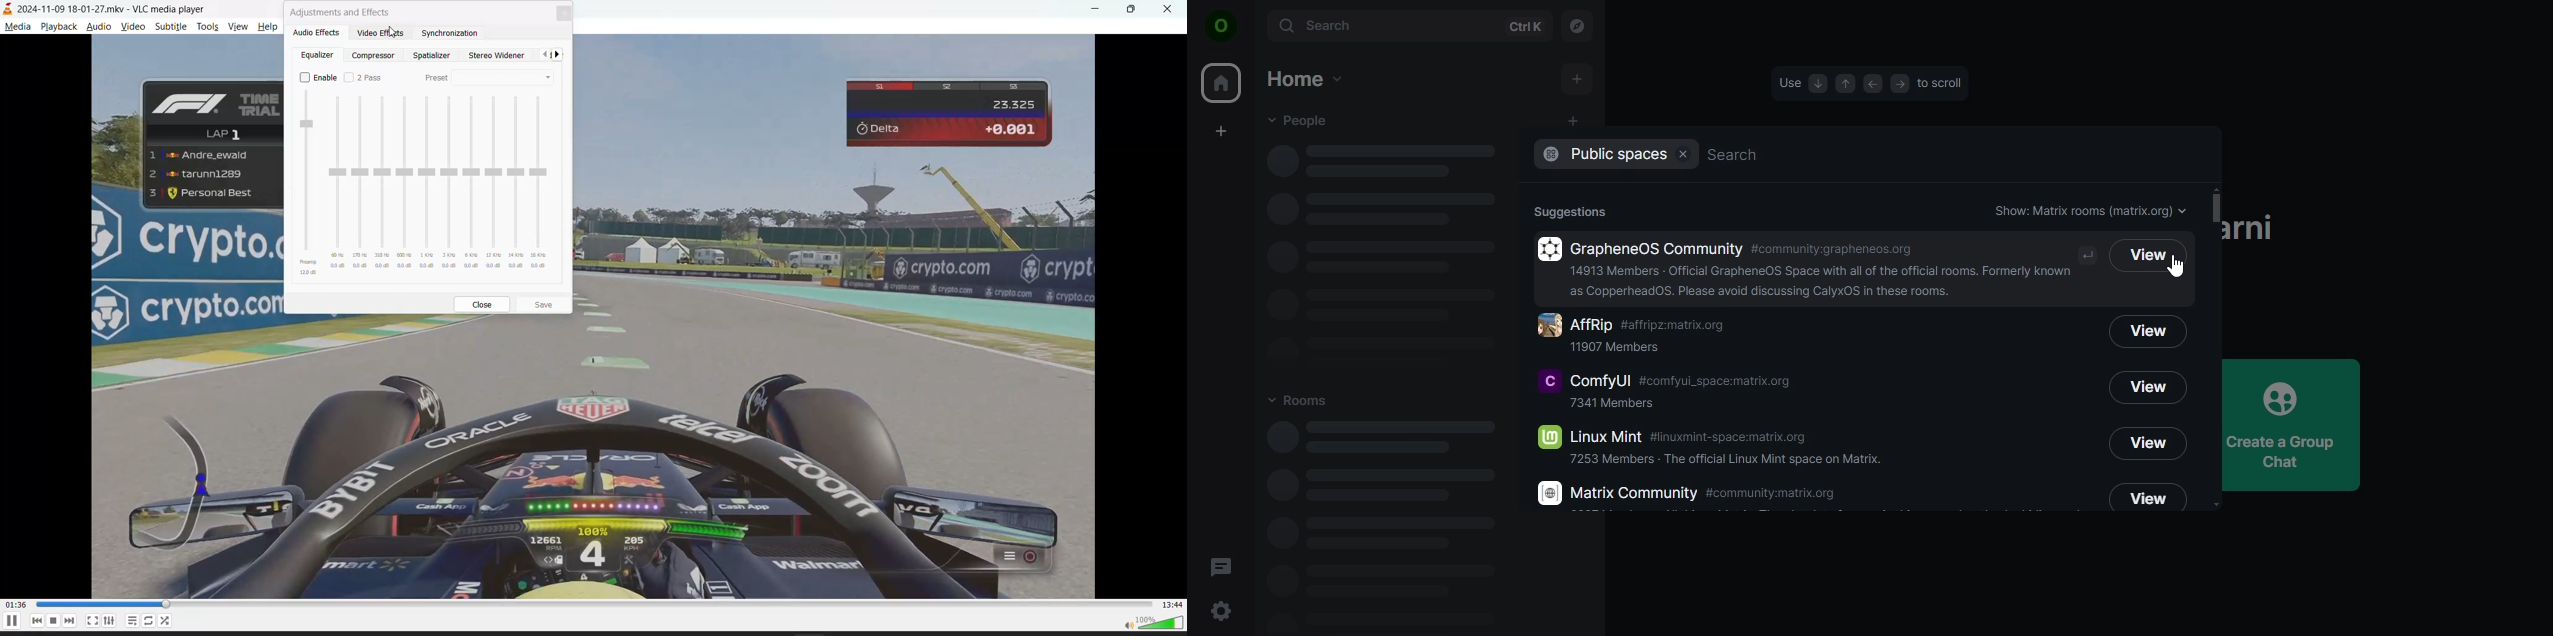  What do you see at coordinates (2147, 444) in the screenshot?
I see `view` at bounding box center [2147, 444].